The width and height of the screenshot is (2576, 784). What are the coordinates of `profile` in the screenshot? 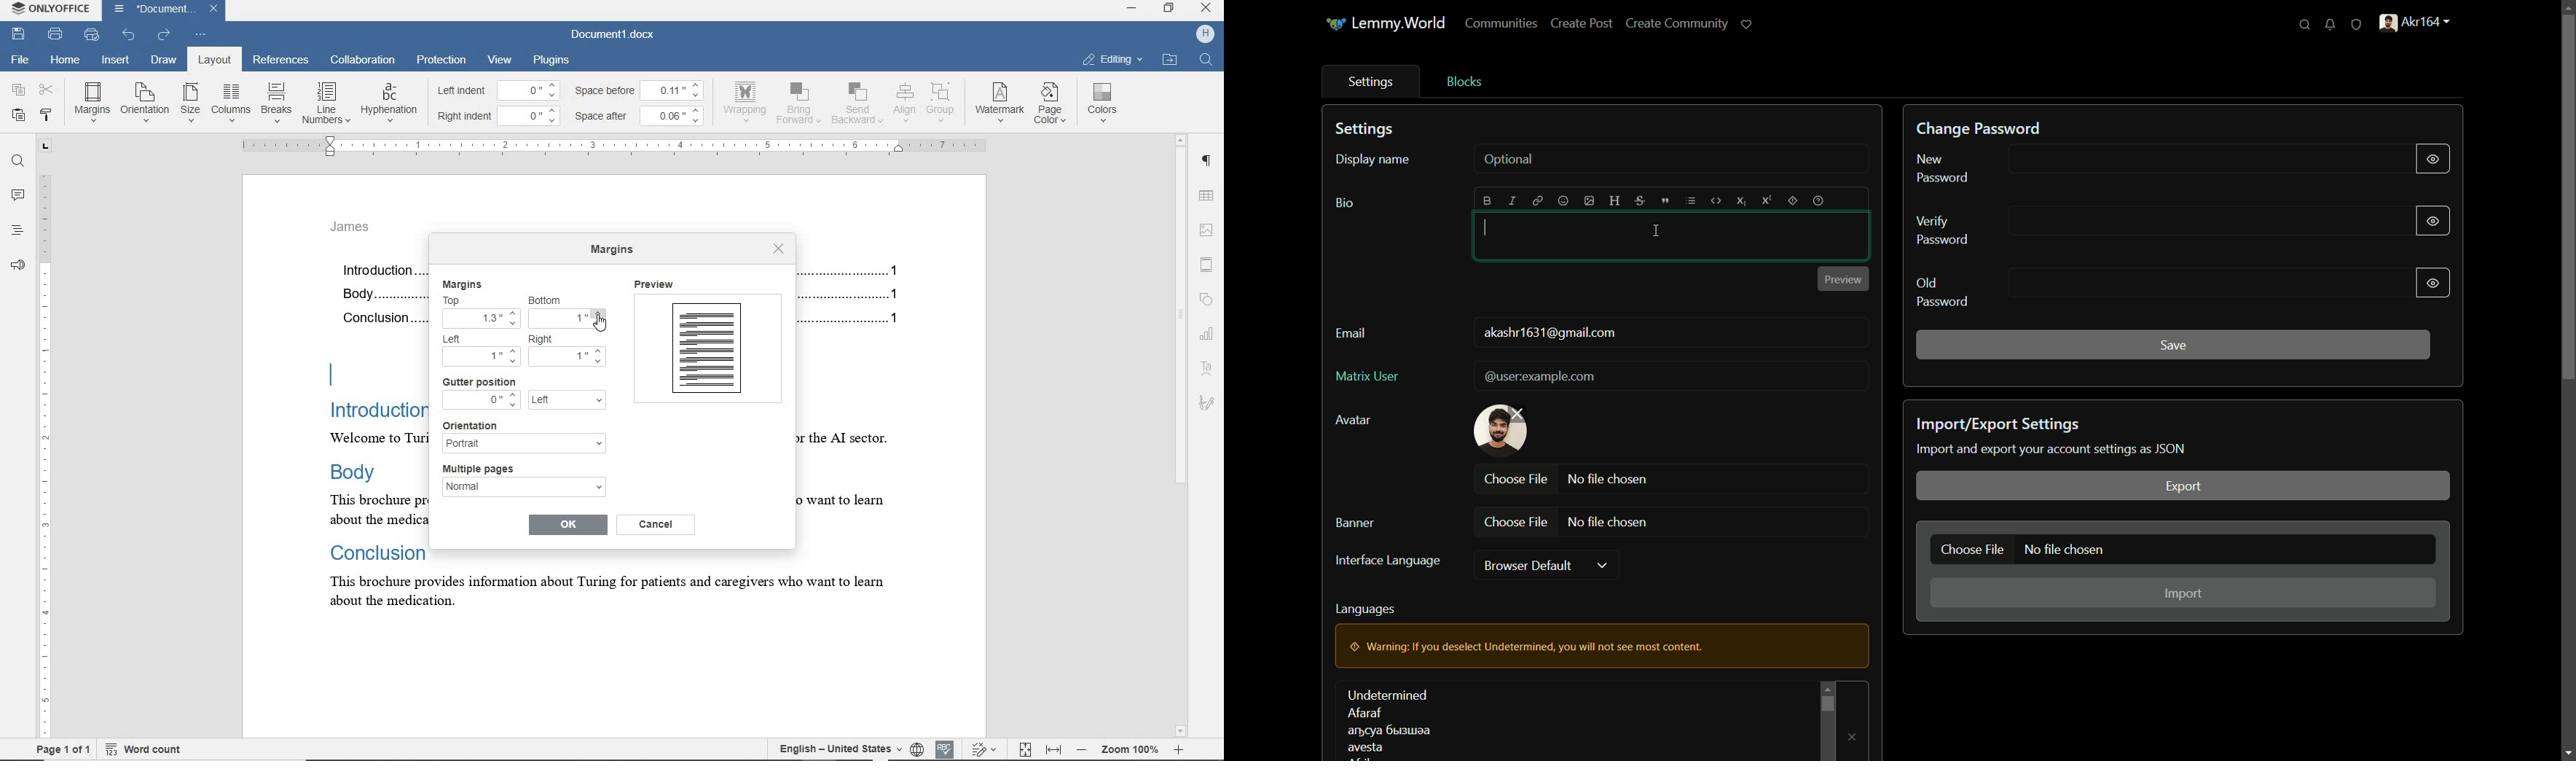 It's located at (1195, 35).